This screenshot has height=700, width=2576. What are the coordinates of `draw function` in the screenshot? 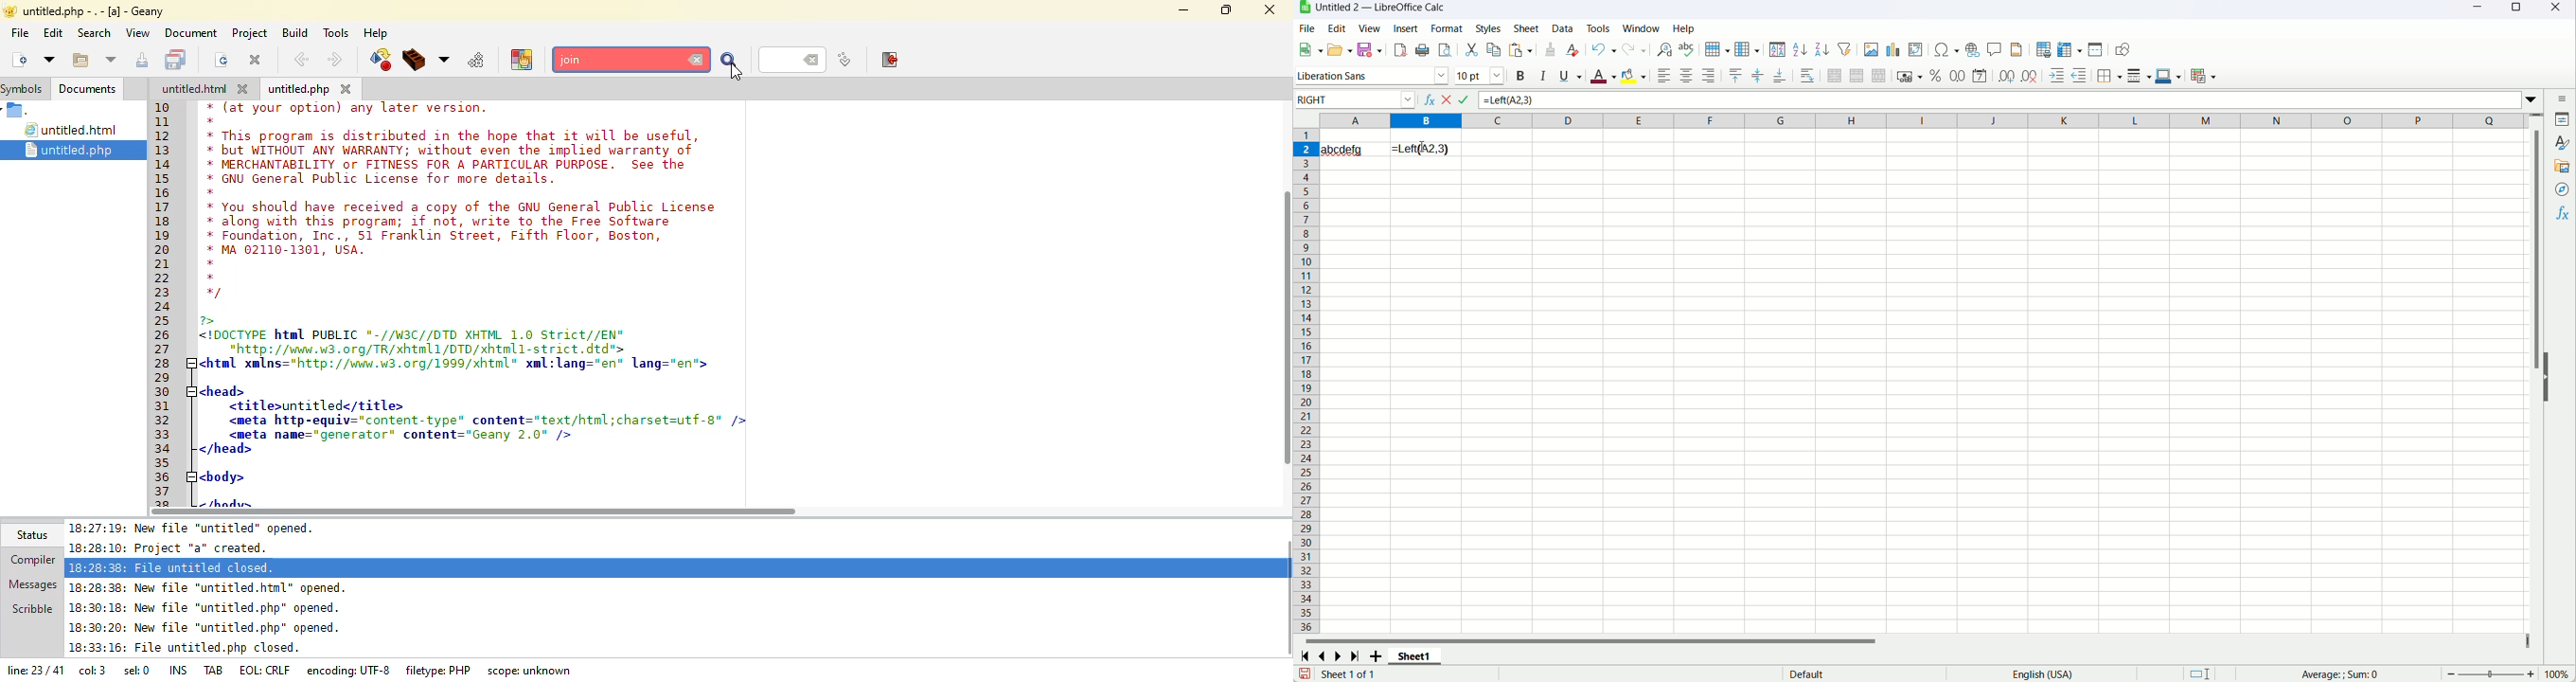 It's located at (2124, 50).